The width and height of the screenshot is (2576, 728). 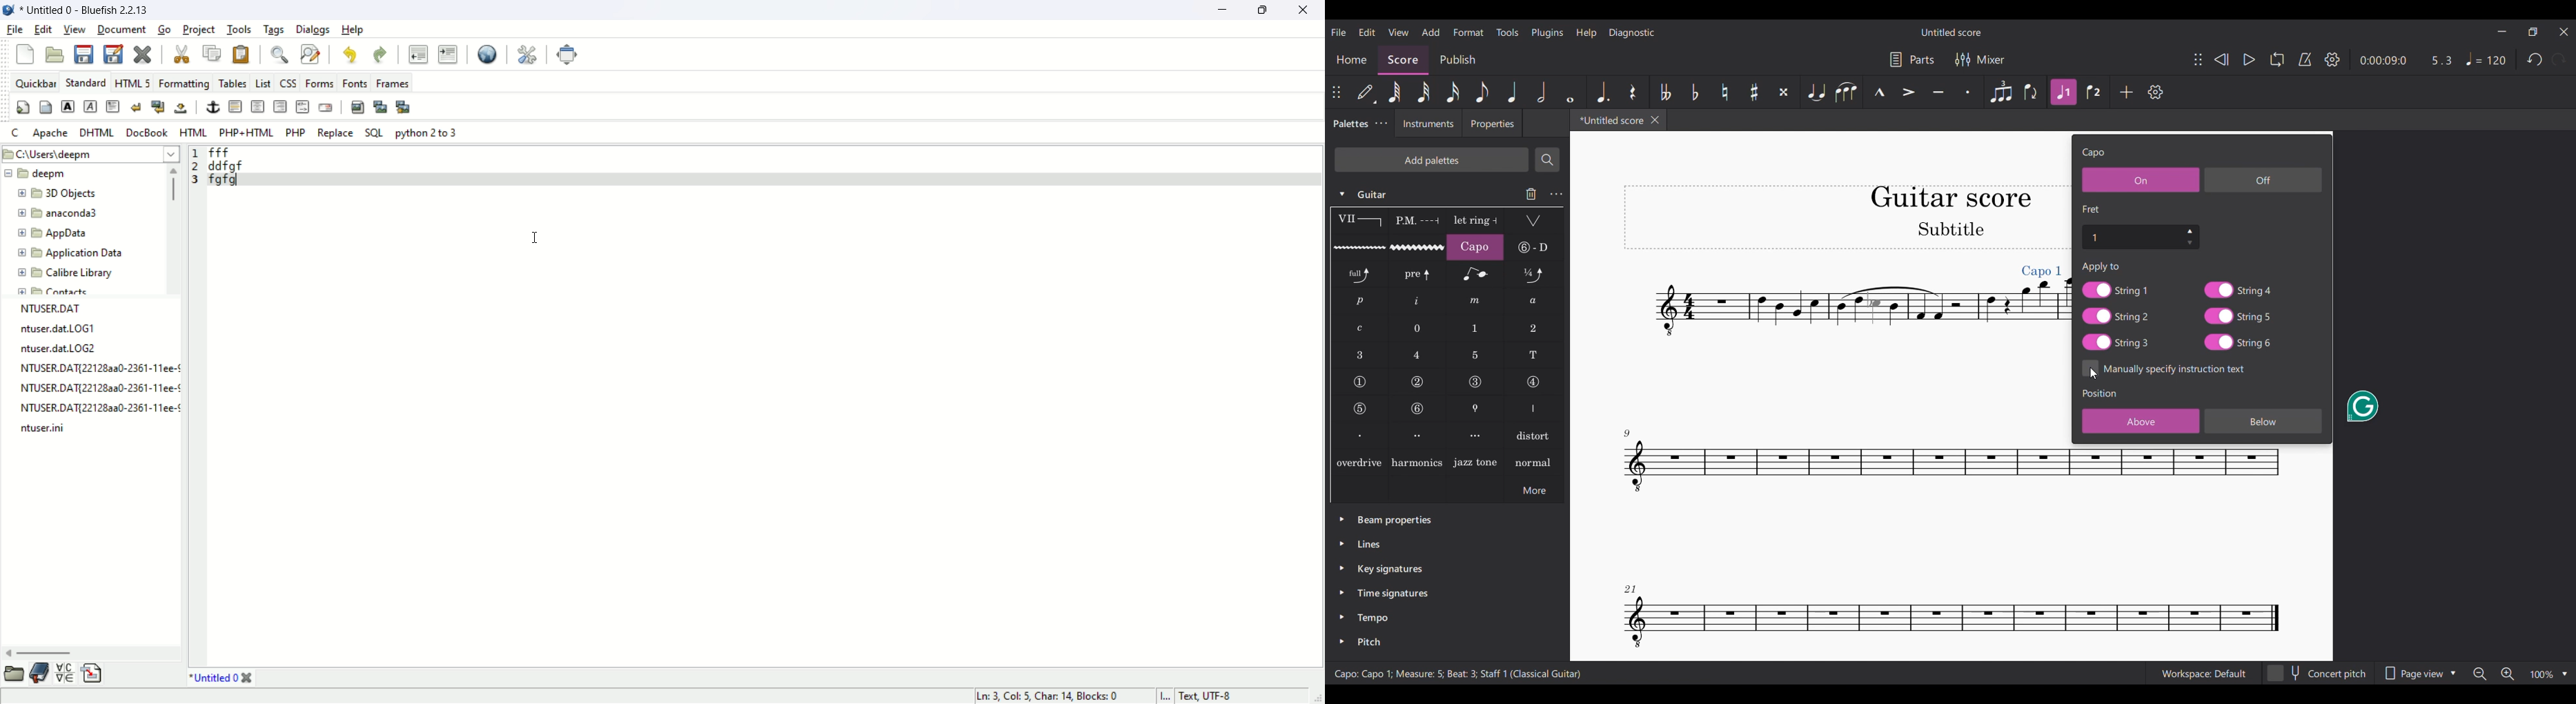 What do you see at coordinates (402, 106) in the screenshot?
I see `mutli thumbnail` at bounding box center [402, 106].